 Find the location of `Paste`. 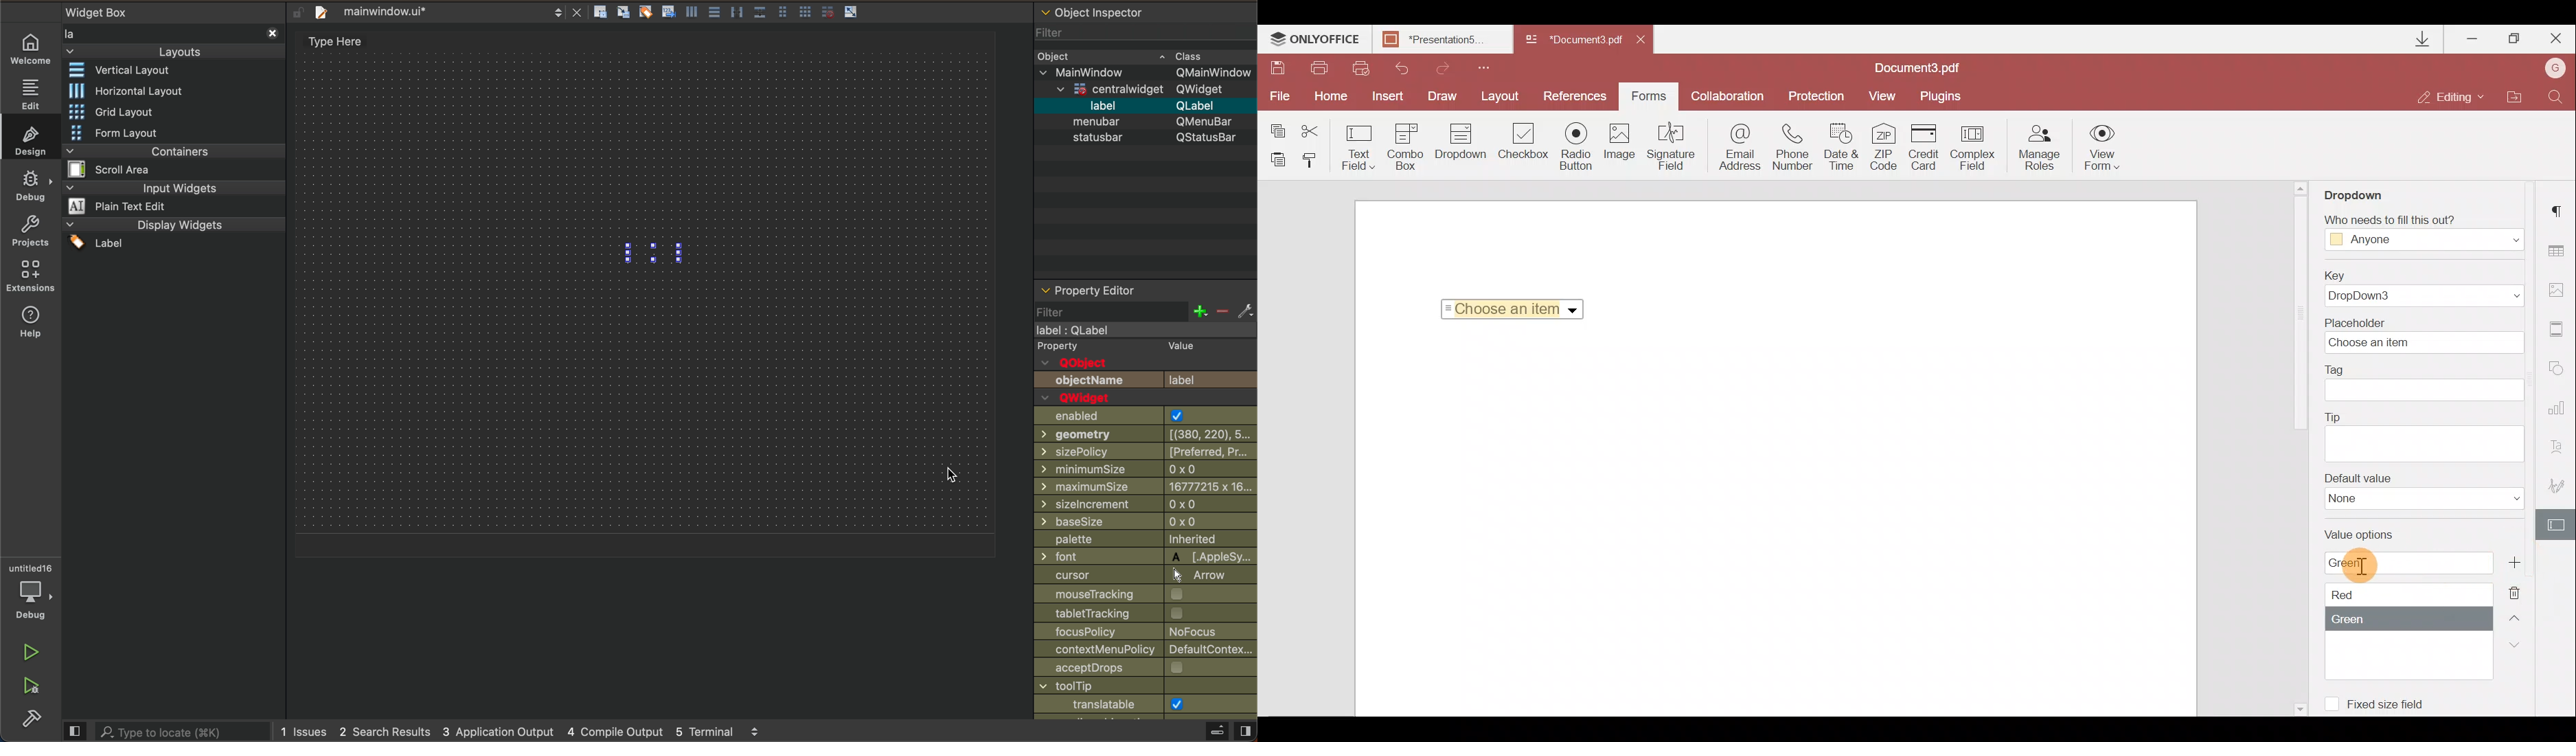

Paste is located at coordinates (1277, 161).